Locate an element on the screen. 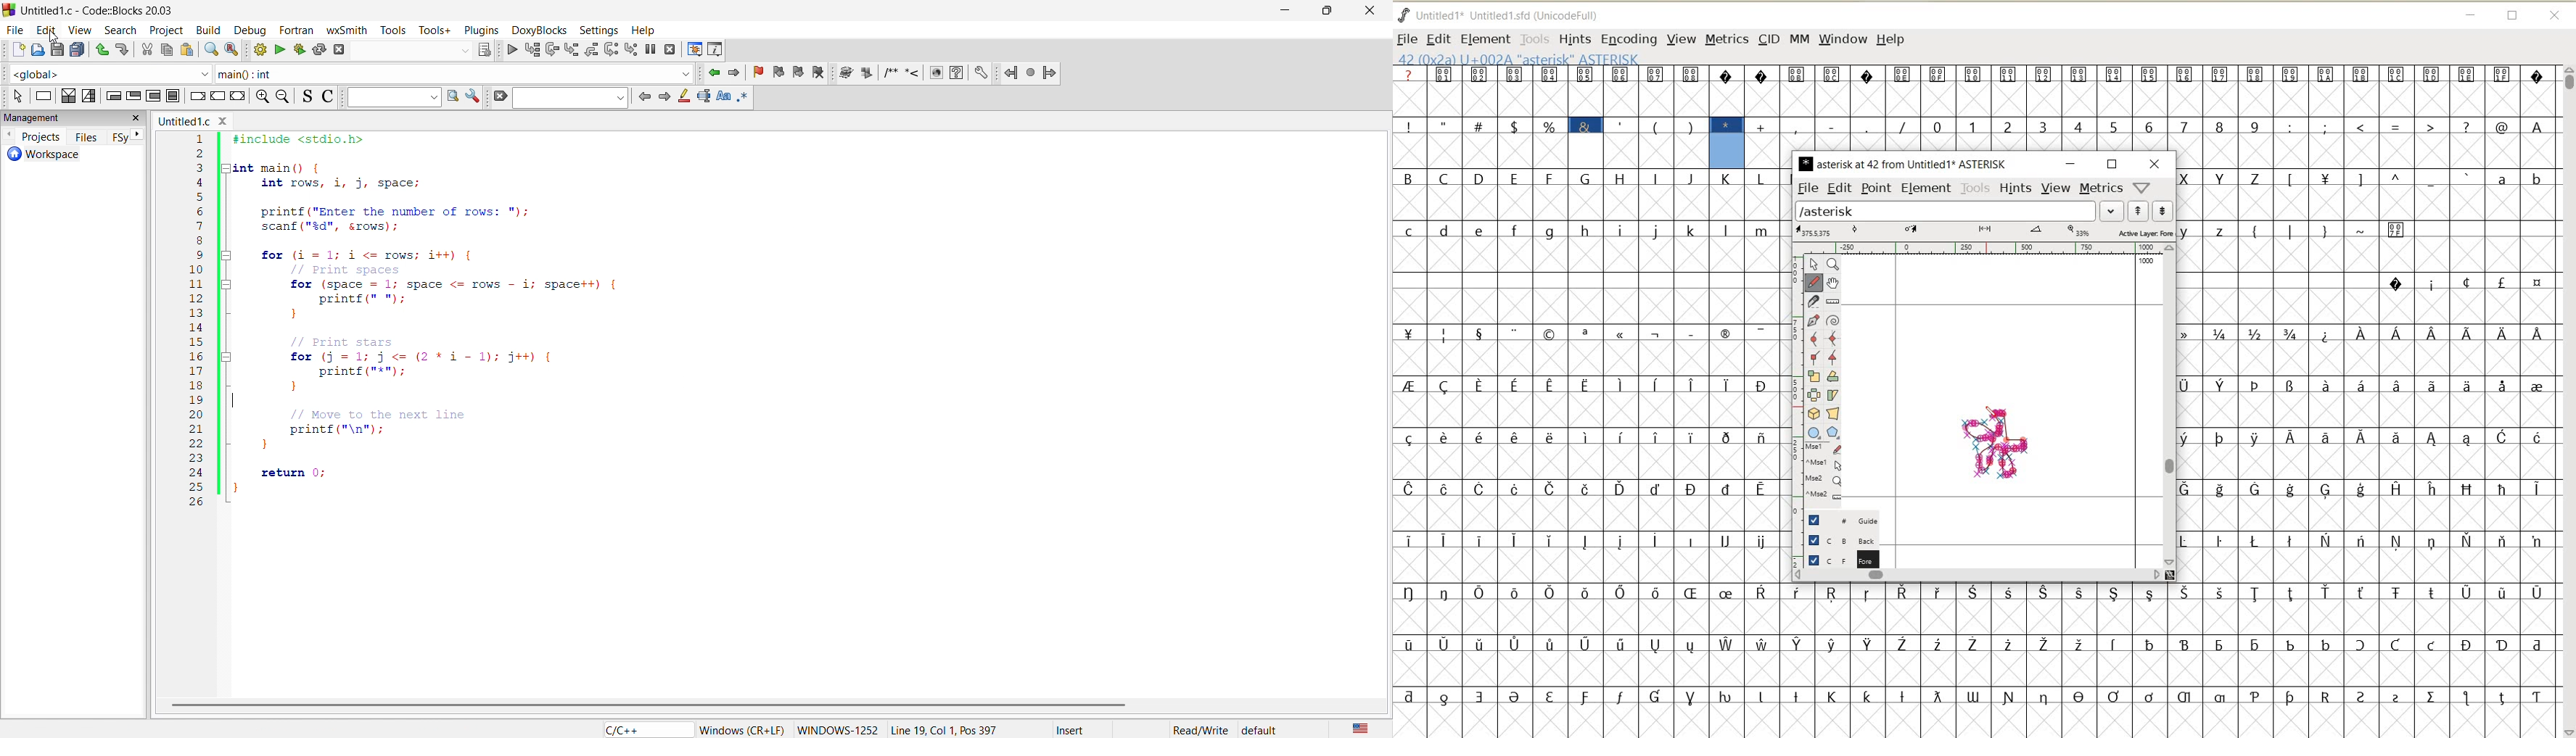  undo is located at coordinates (100, 49).